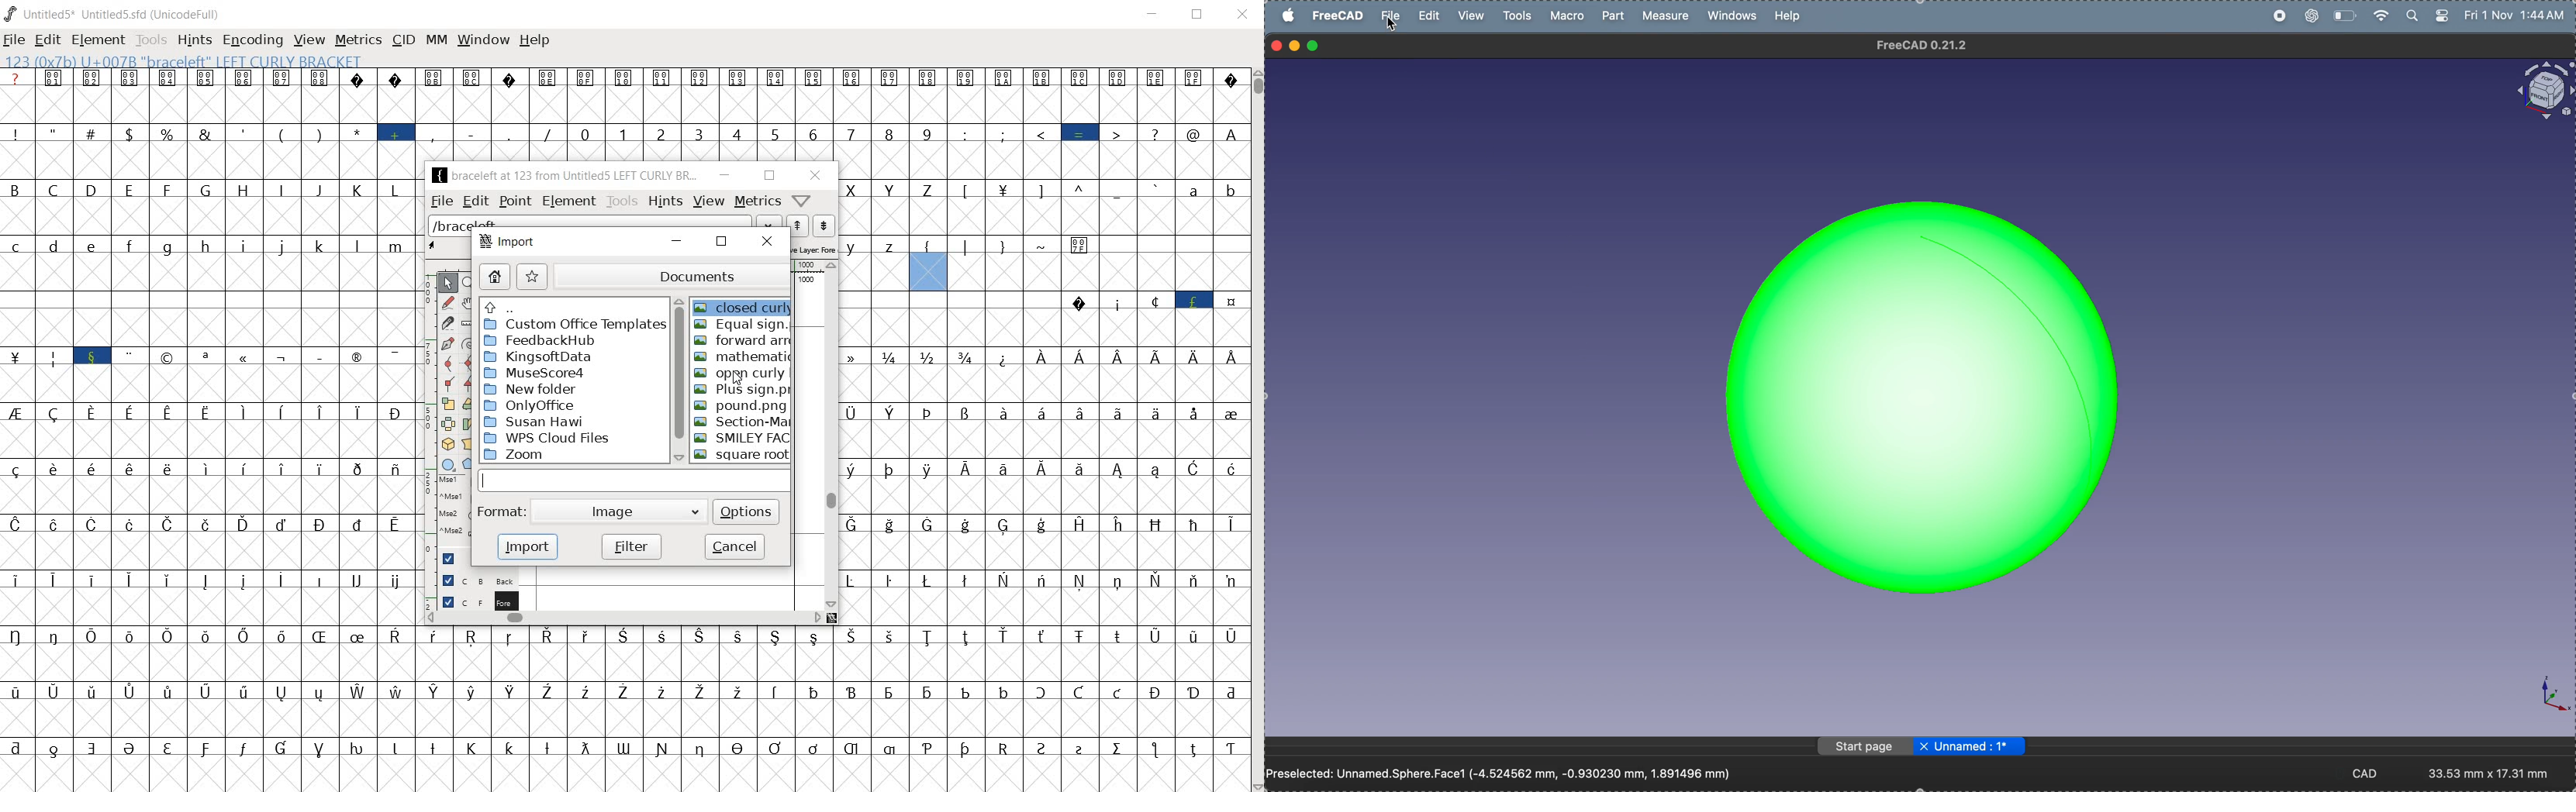 This screenshot has height=812, width=2576. Describe the element at coordinates (1155, 15) in the screenshot. I see `minimize` at that location.